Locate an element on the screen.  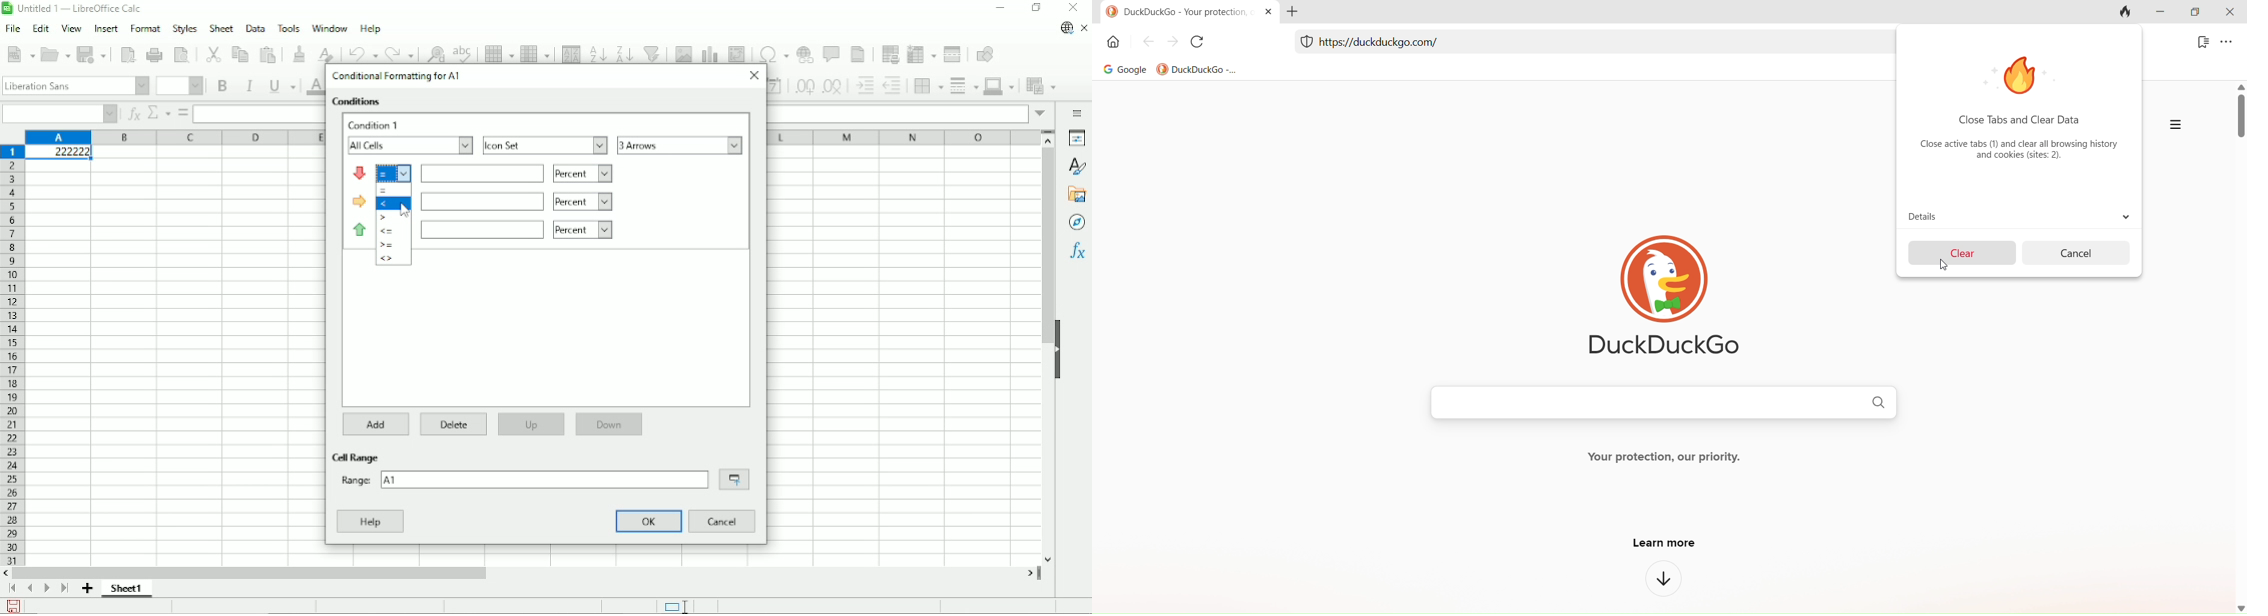
Toggle print preview is located at coordinates (181, 55).